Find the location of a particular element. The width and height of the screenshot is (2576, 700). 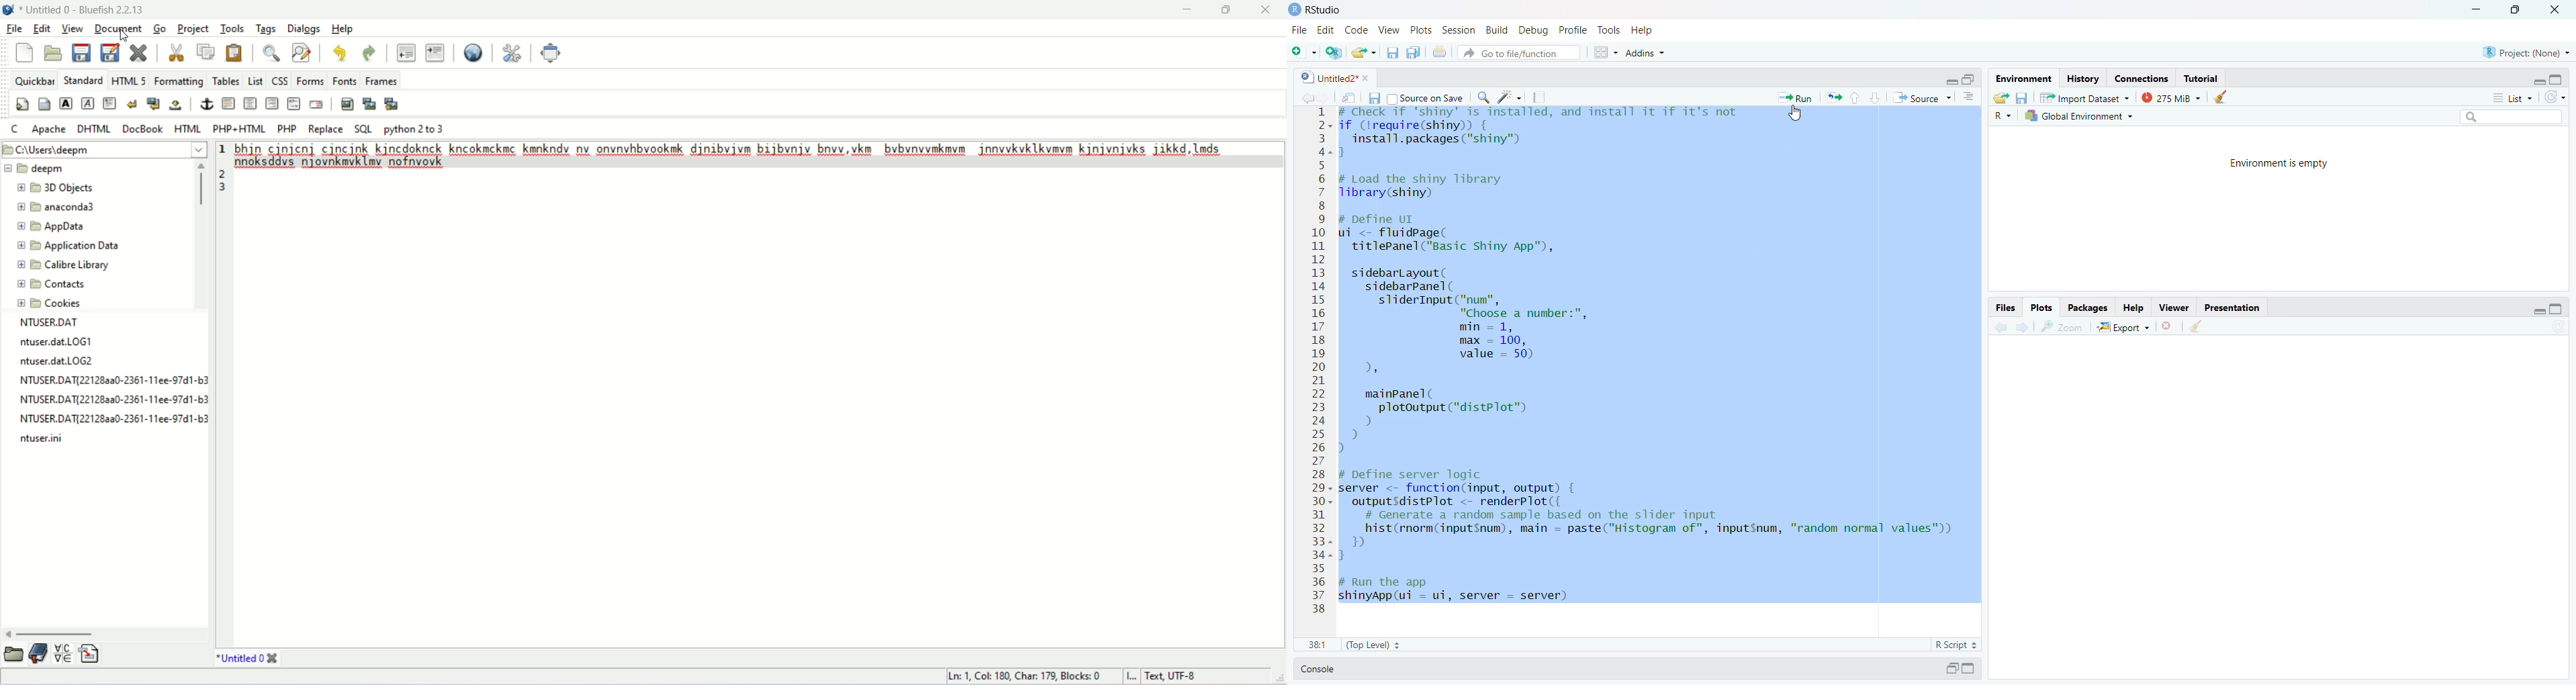

file is located at coordinates (17, 30).